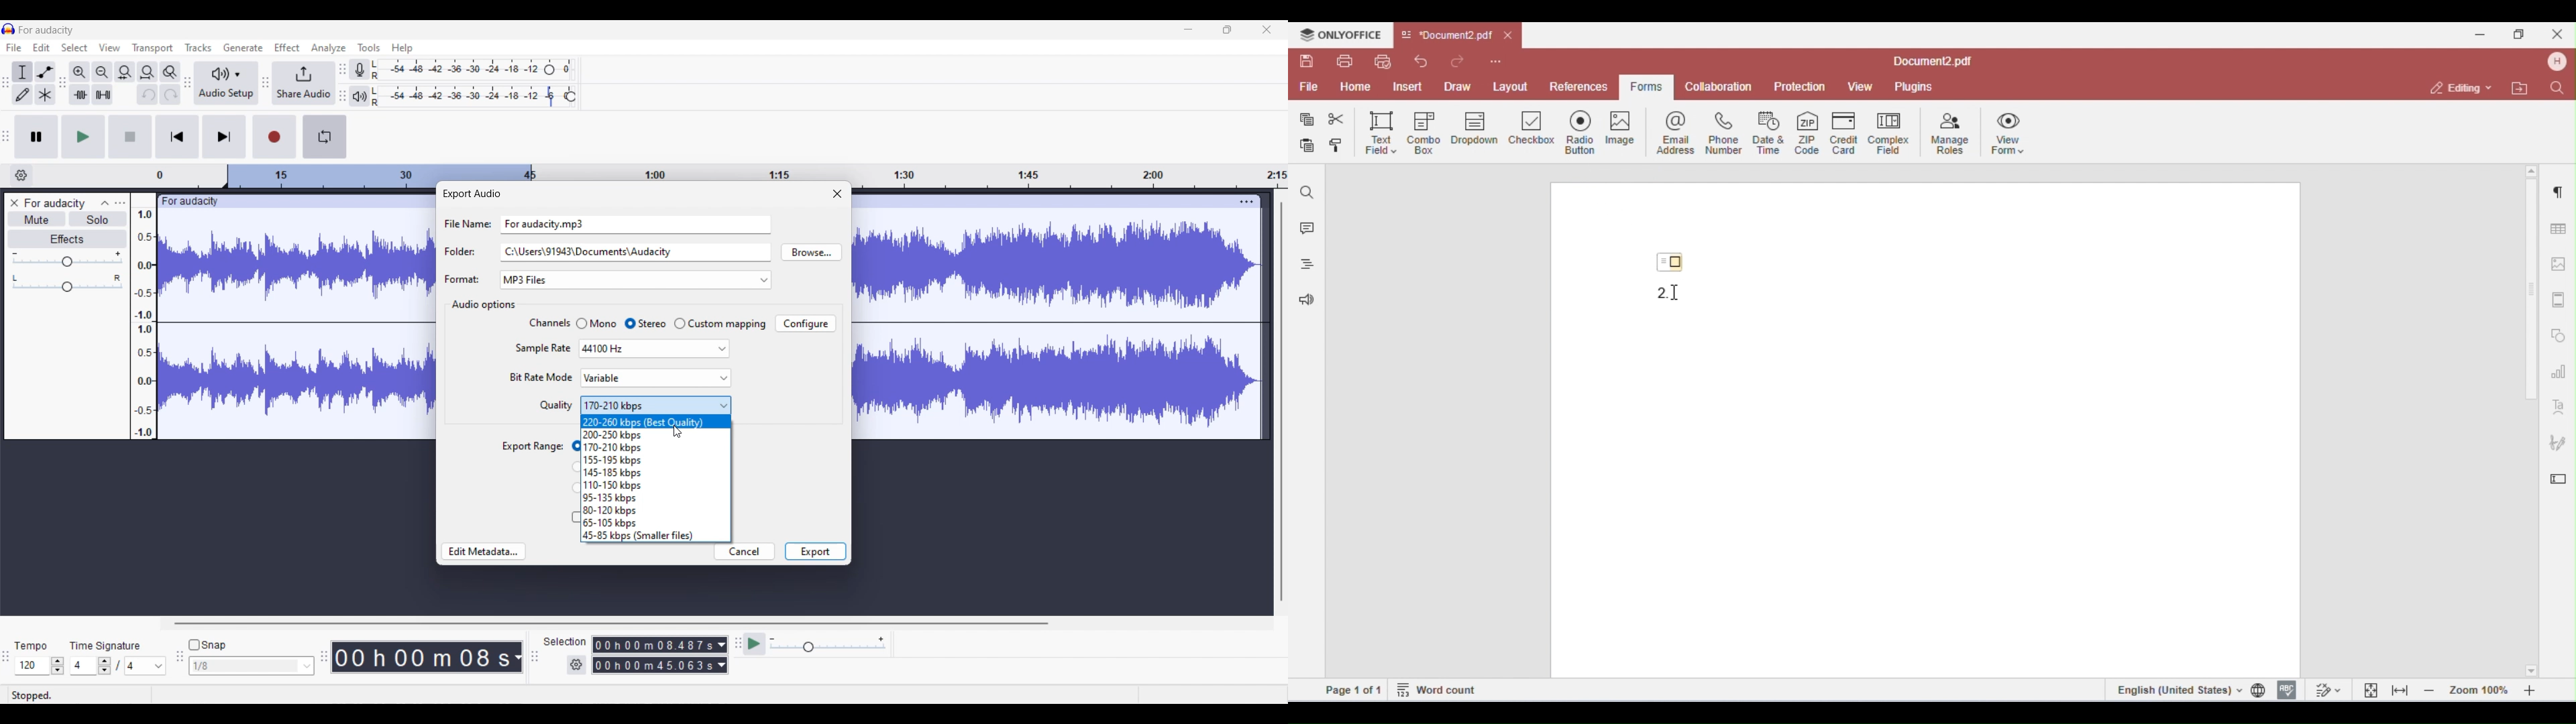 The width and height of the screenshot is (2576, 728). I want to click on Indicates toggle settings for export range, so click(533, 447).